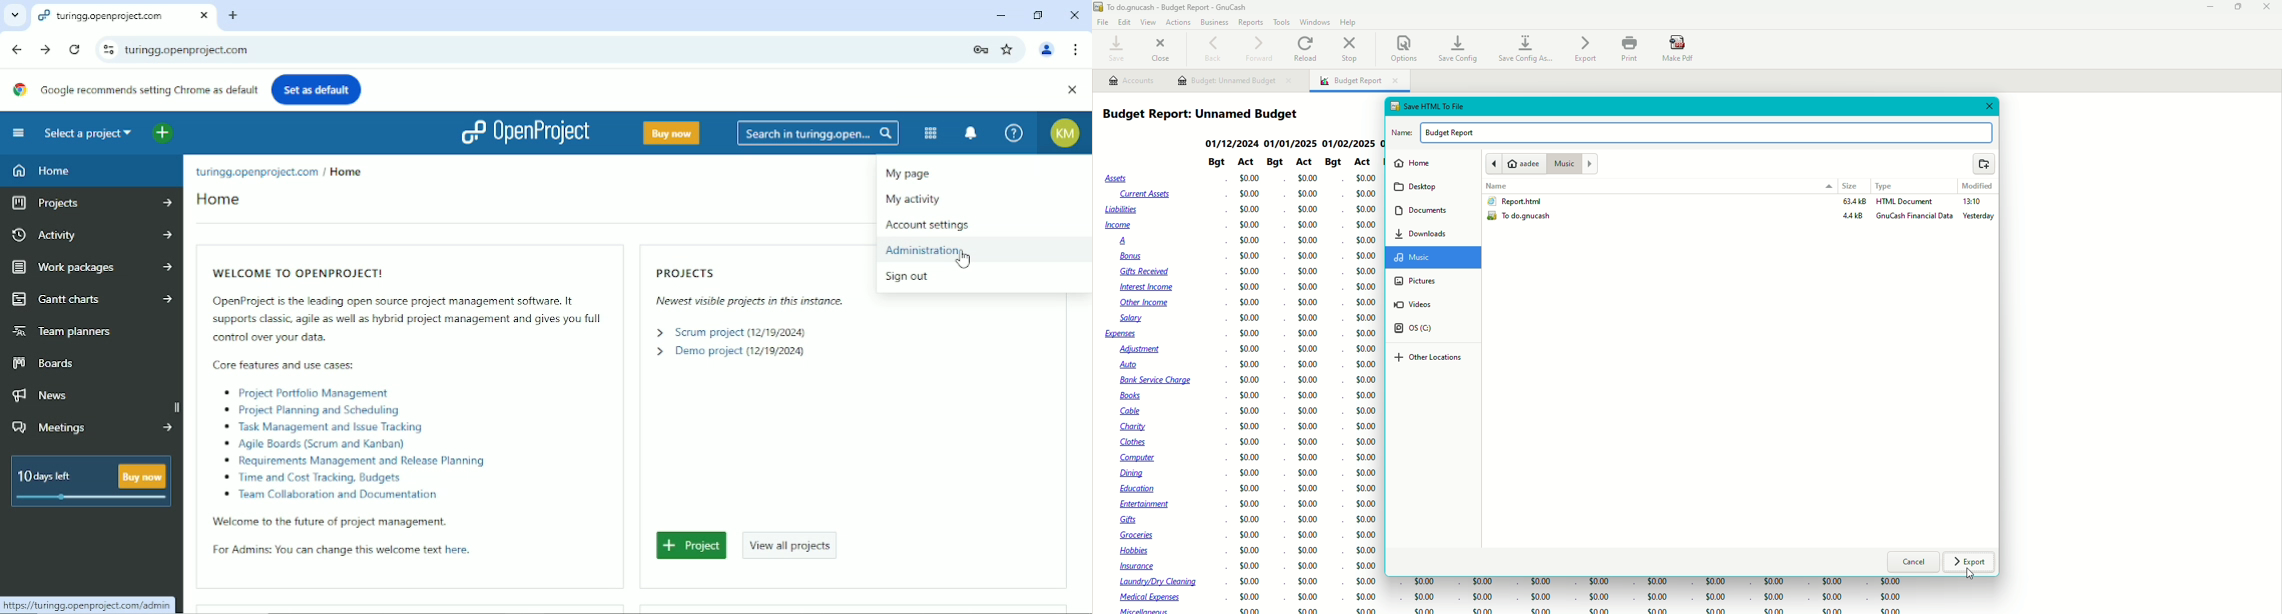 This screenshot has height=616, width=2296. Describe the element at coordinates (1360, 82) in the screenshot. I see `Budget Report` at that location.